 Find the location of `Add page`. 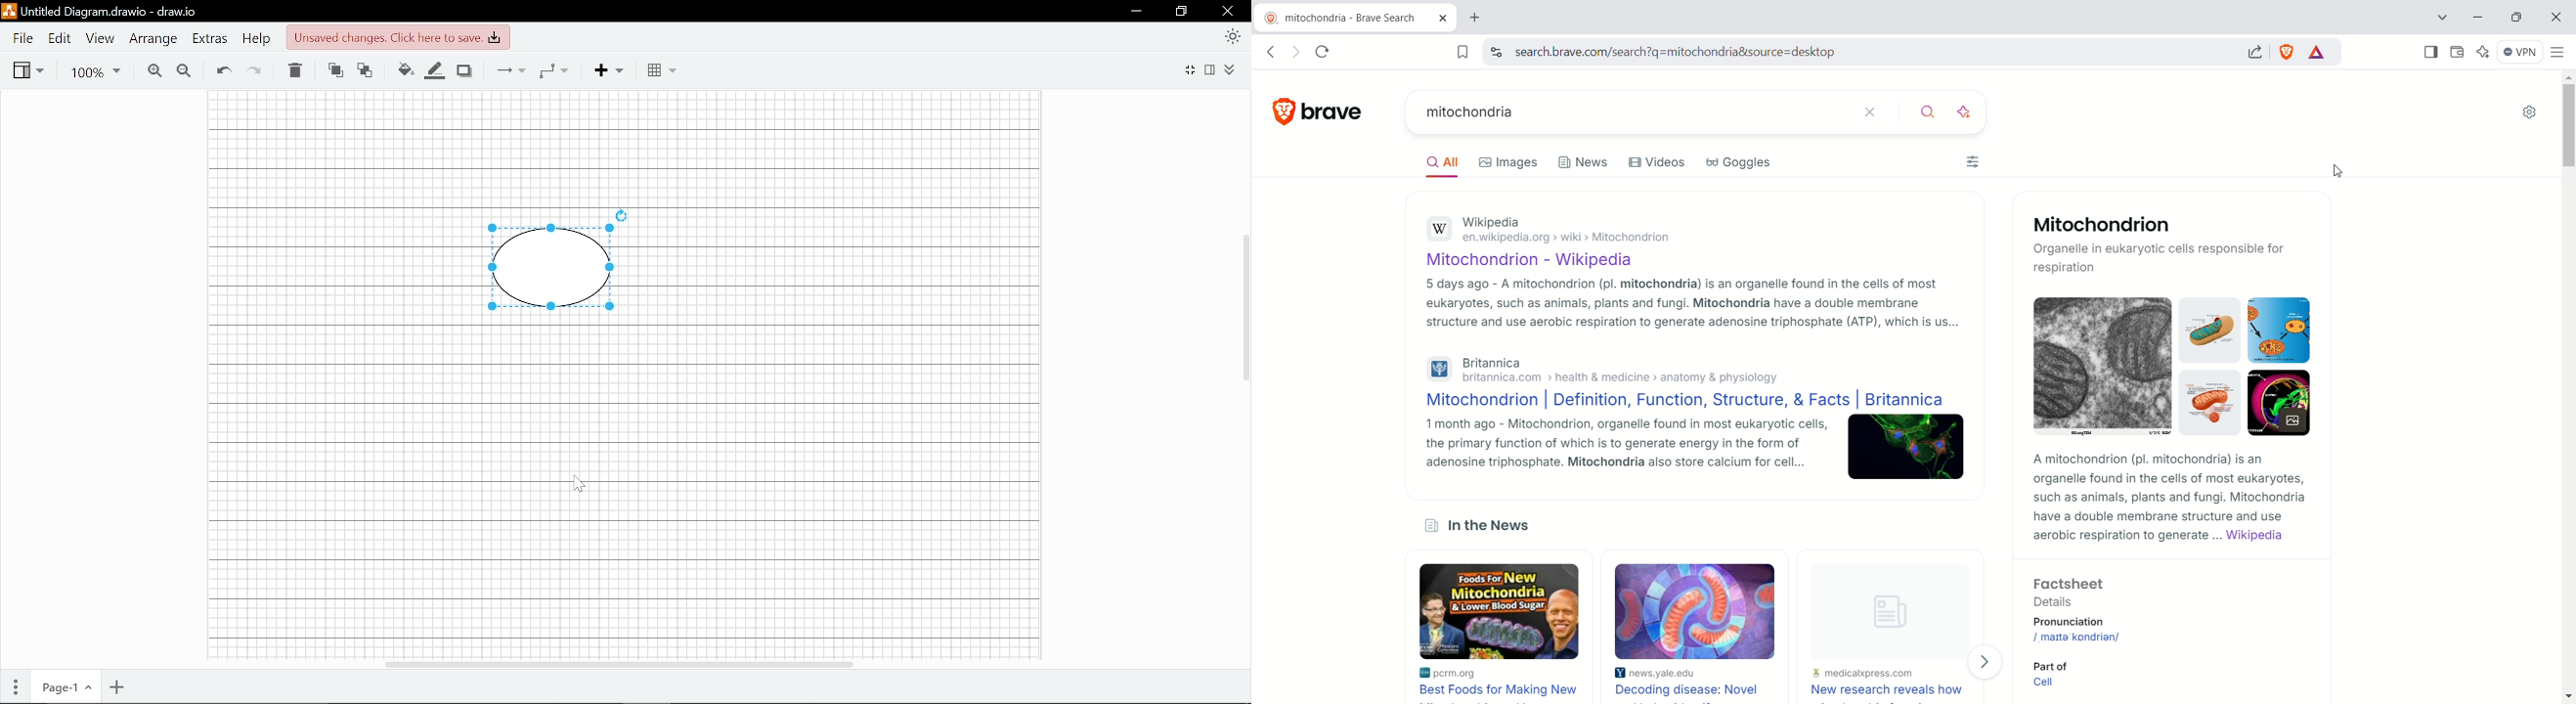

Add page is located at coordinates (114, 688).